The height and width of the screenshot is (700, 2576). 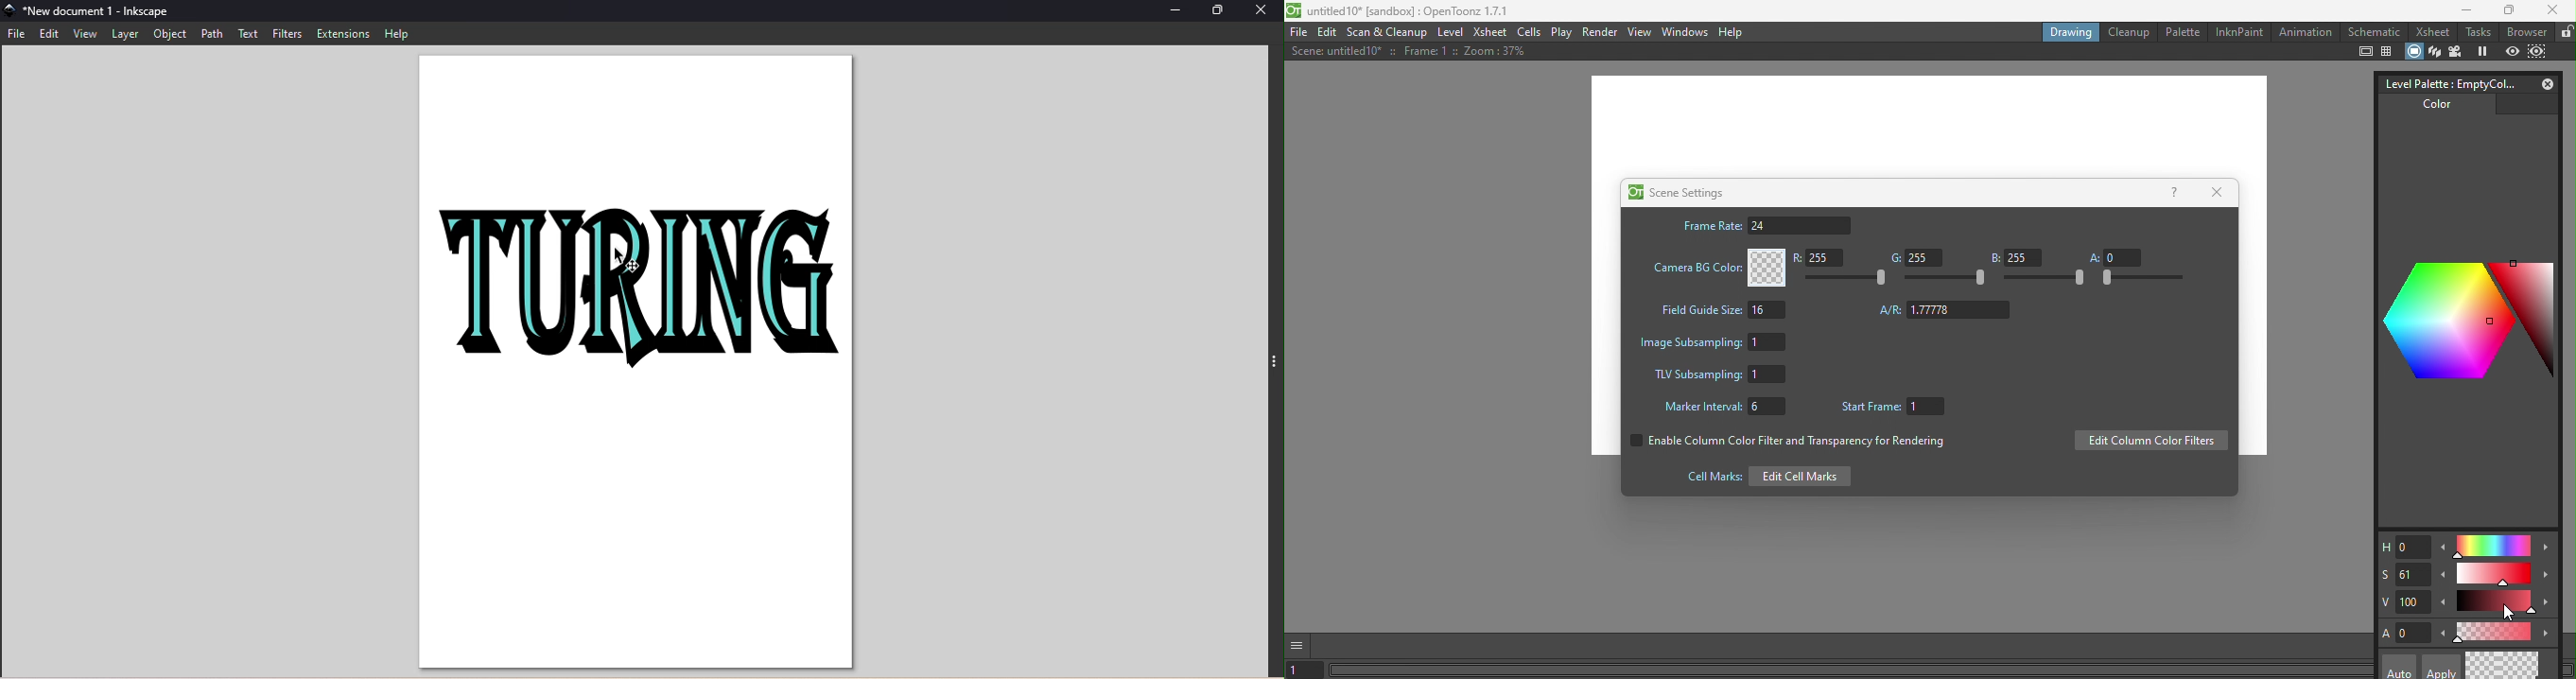 What do you see at coordinates (2150, 442) in the screenshot?
I see `Edit column color filters` at bounding box center [2150, 442].